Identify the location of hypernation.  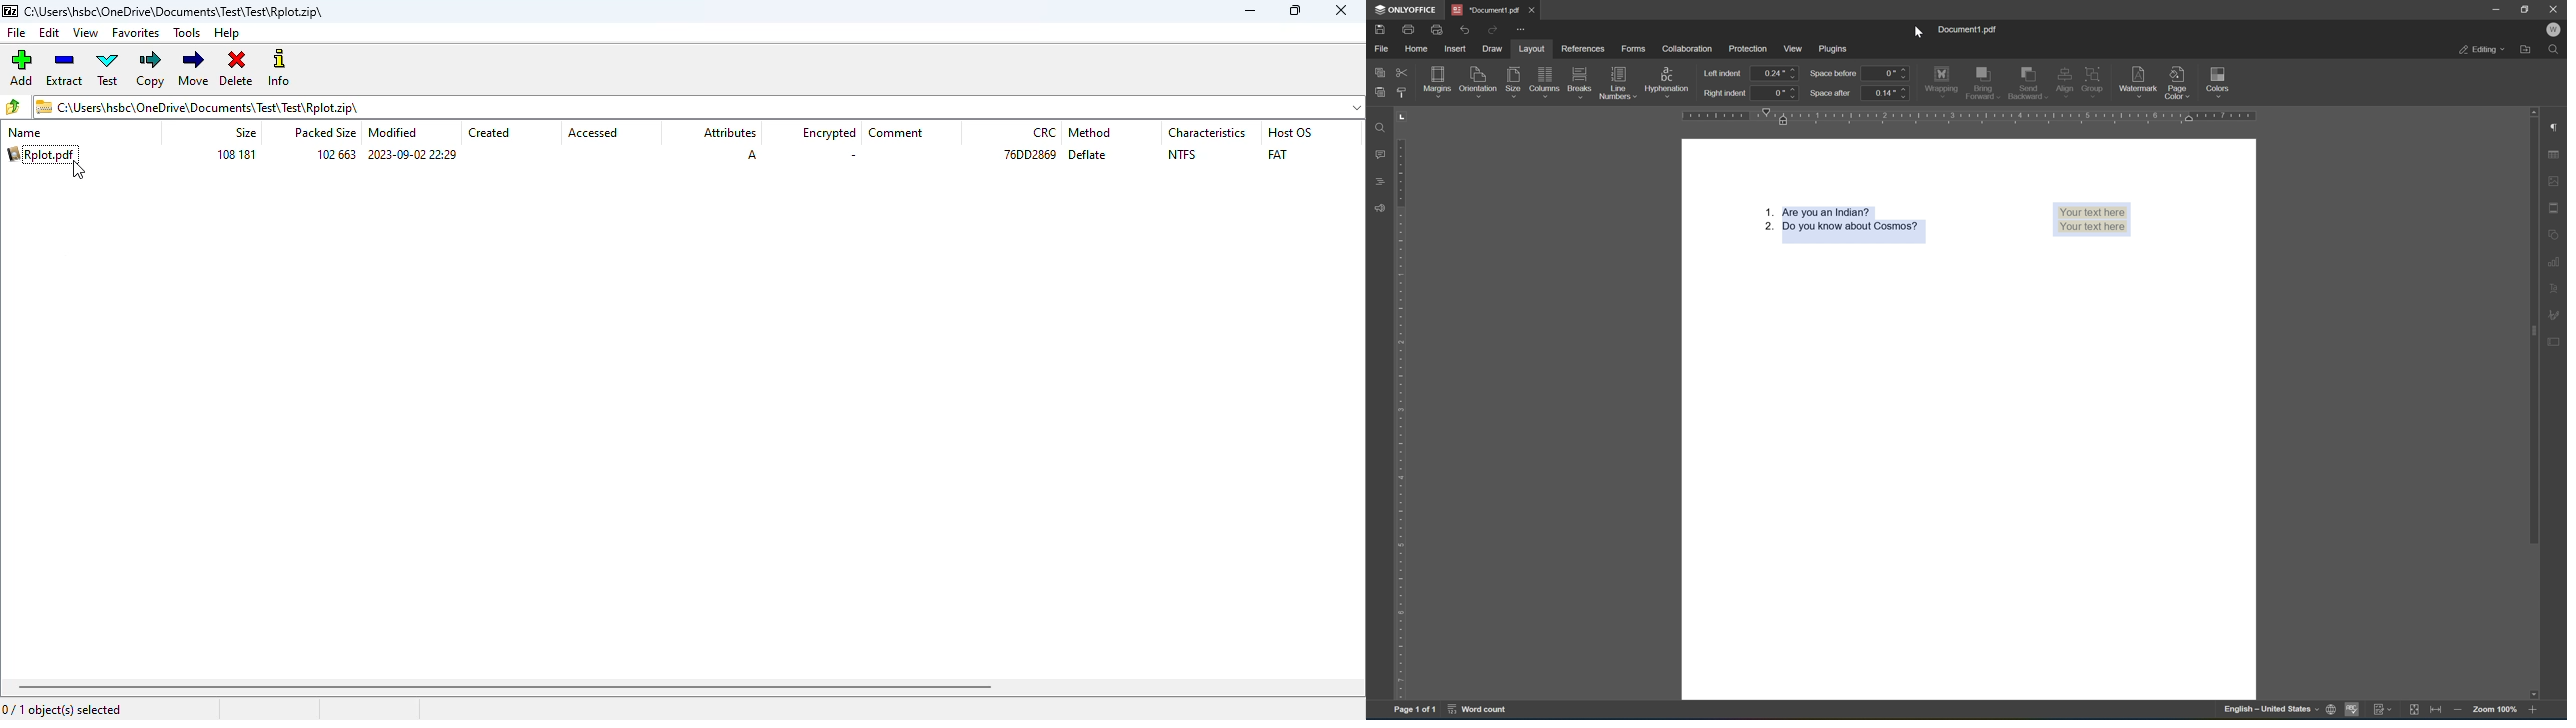
(1666, 81).